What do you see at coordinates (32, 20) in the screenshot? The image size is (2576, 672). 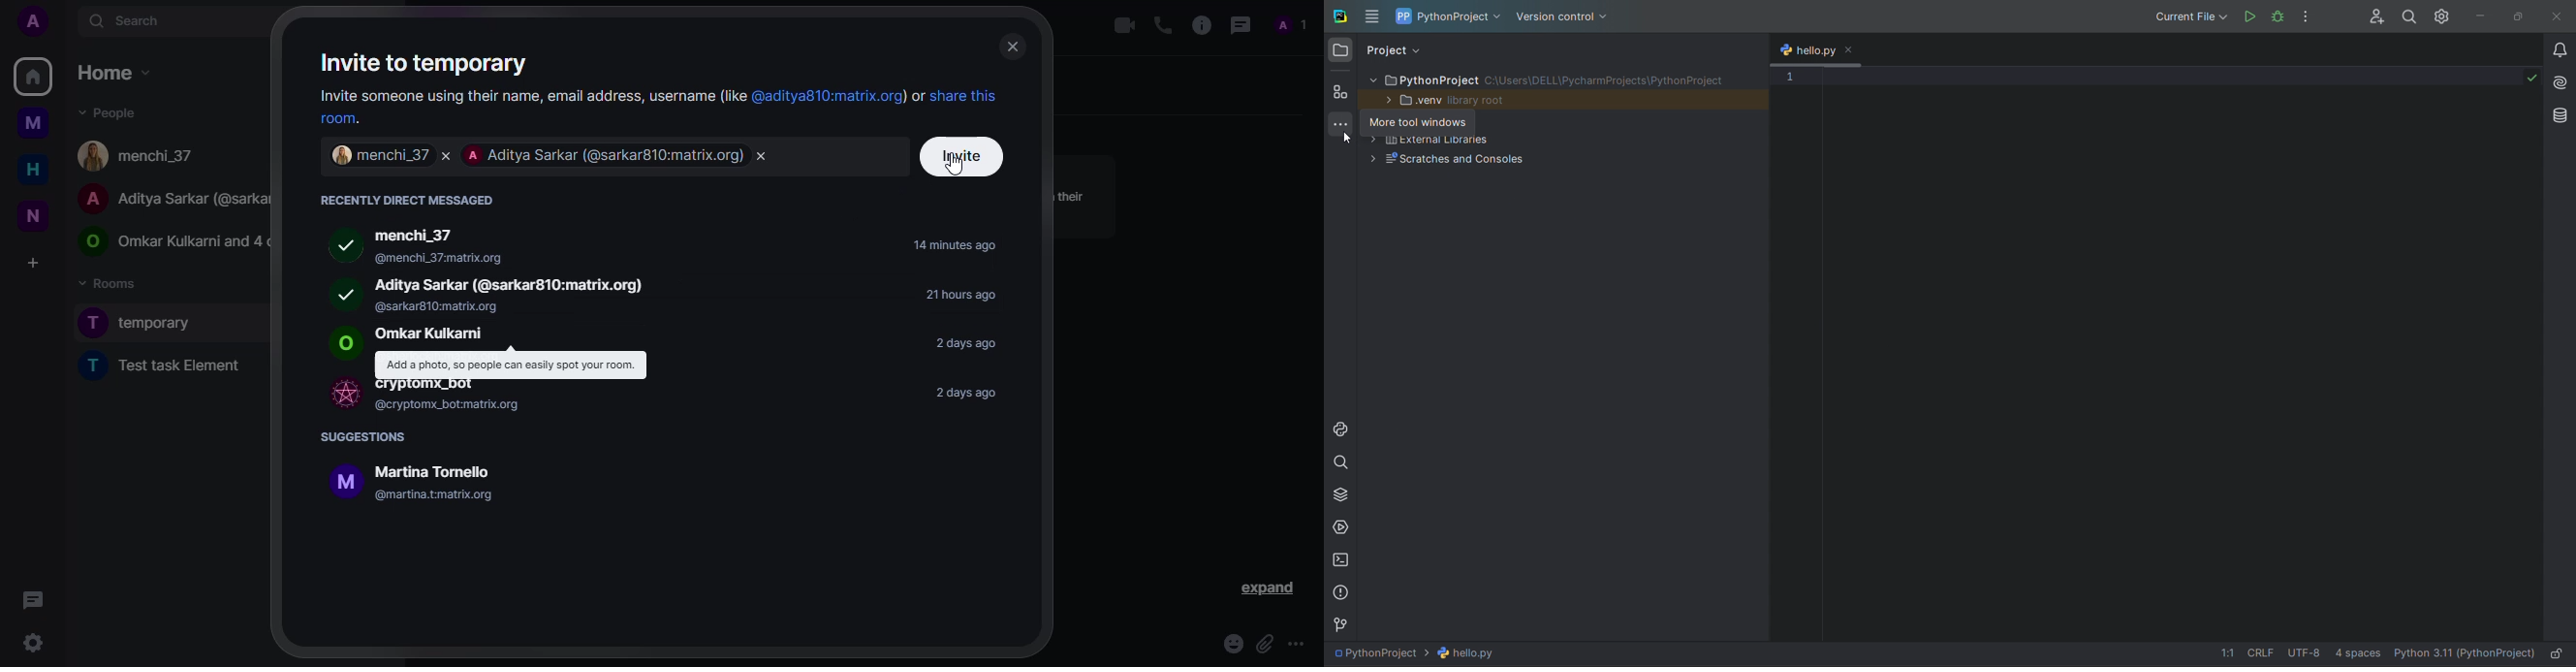 I see `profile` at bounding box center [32, 20].